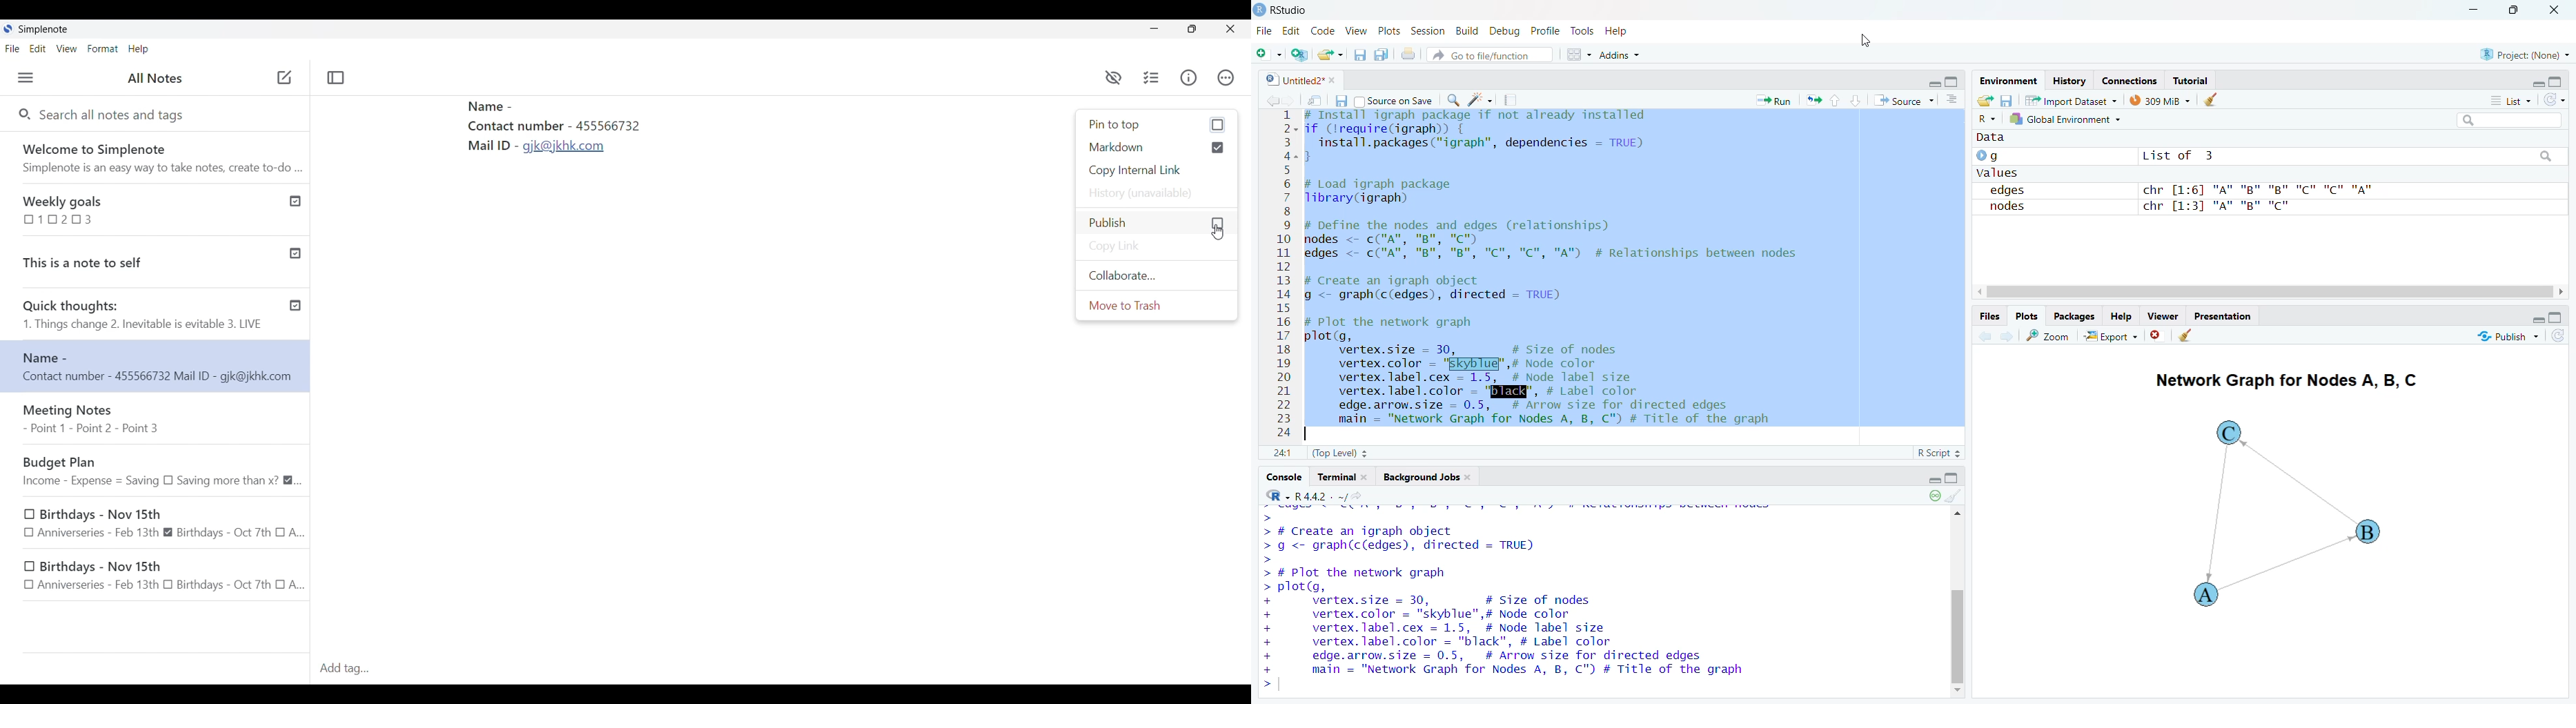 The width and height of the screenshot is (2576, 728). What do you see at coordinates (160, 469) in the screenshot?
I see `Budget Plan` at bounding box center [160, 469].